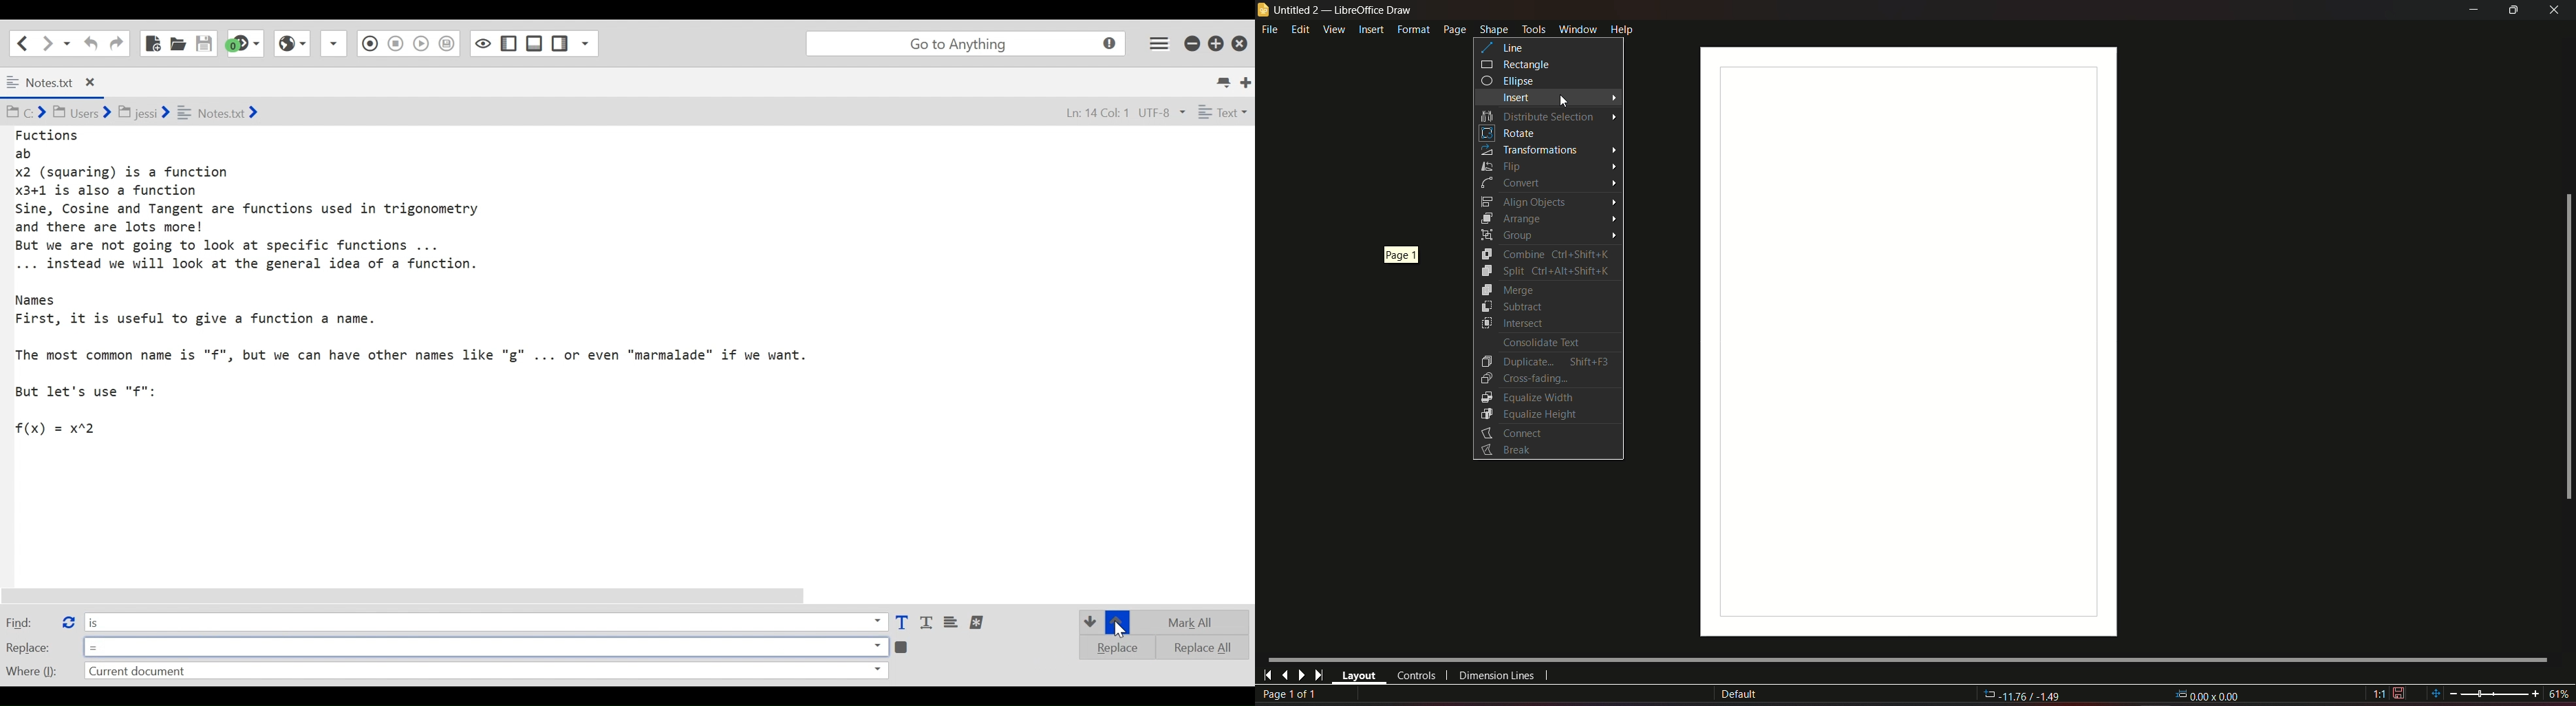 This screenshot has width=2576, height=728. Describe the element at coordinates (1333, 29) in the screenshot. I see `view` at that location.